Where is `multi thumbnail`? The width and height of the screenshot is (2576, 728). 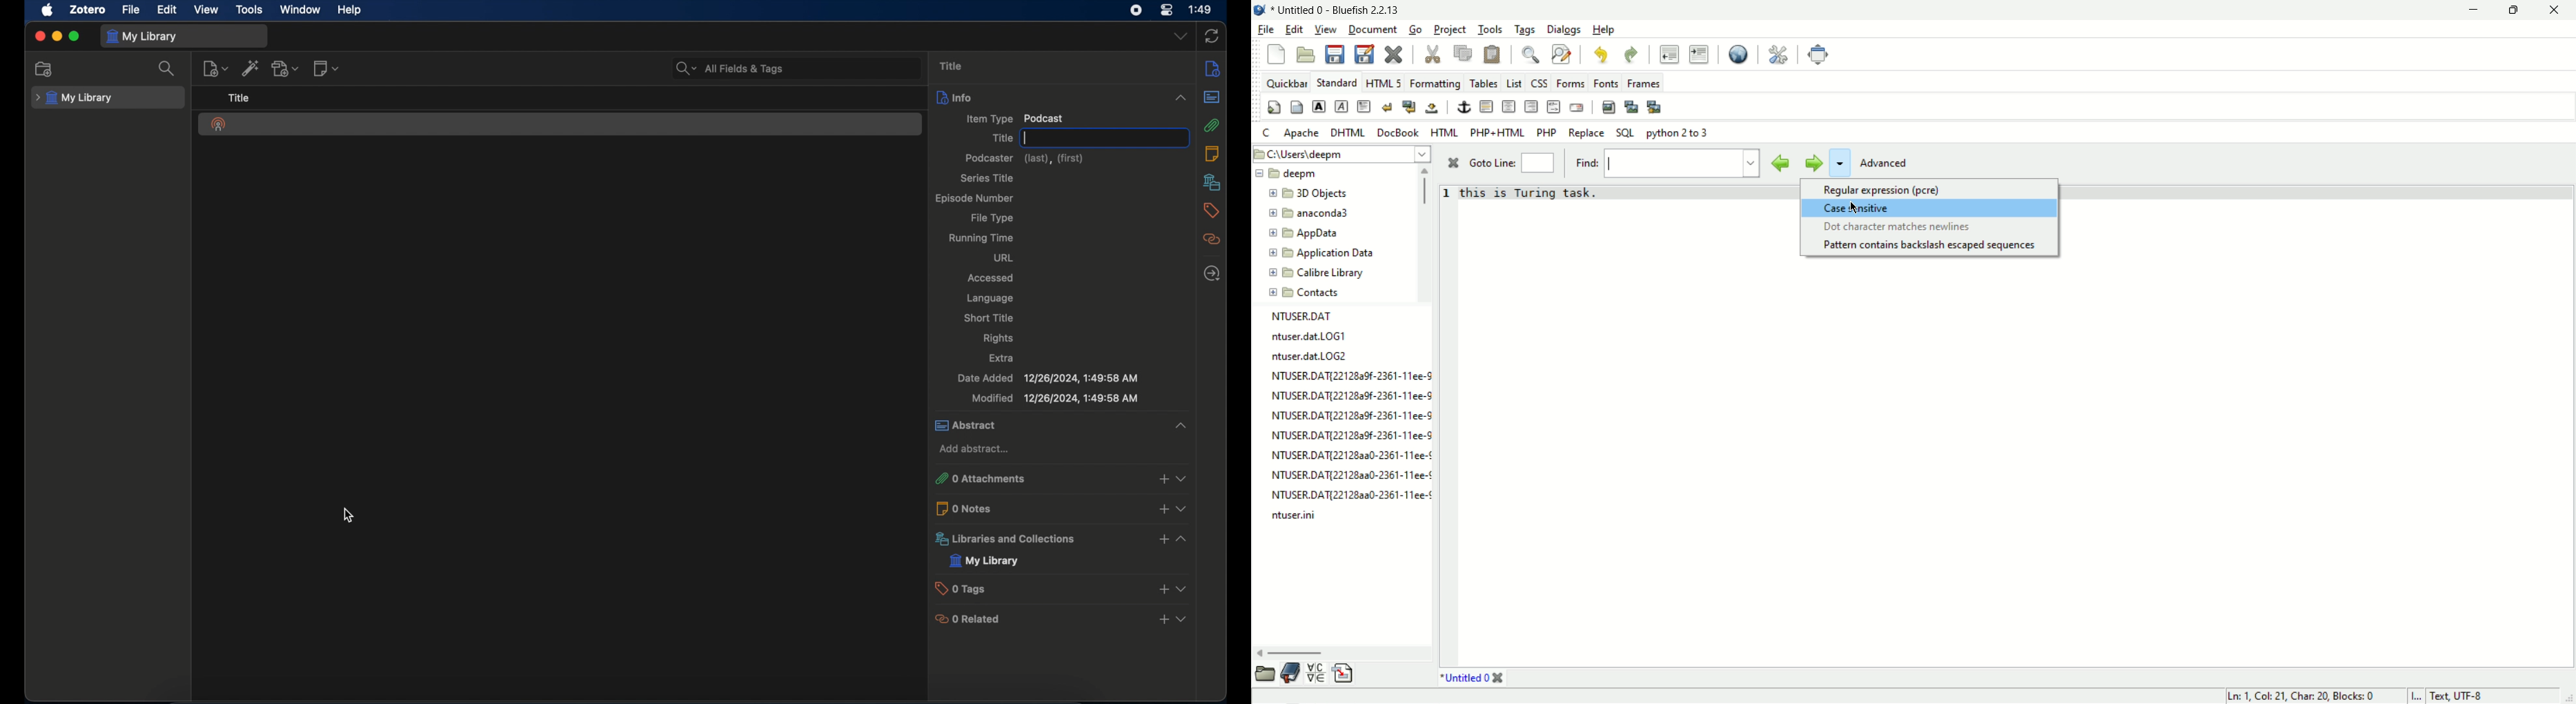 multi thumbnail is located at coordinates (1655, 108).